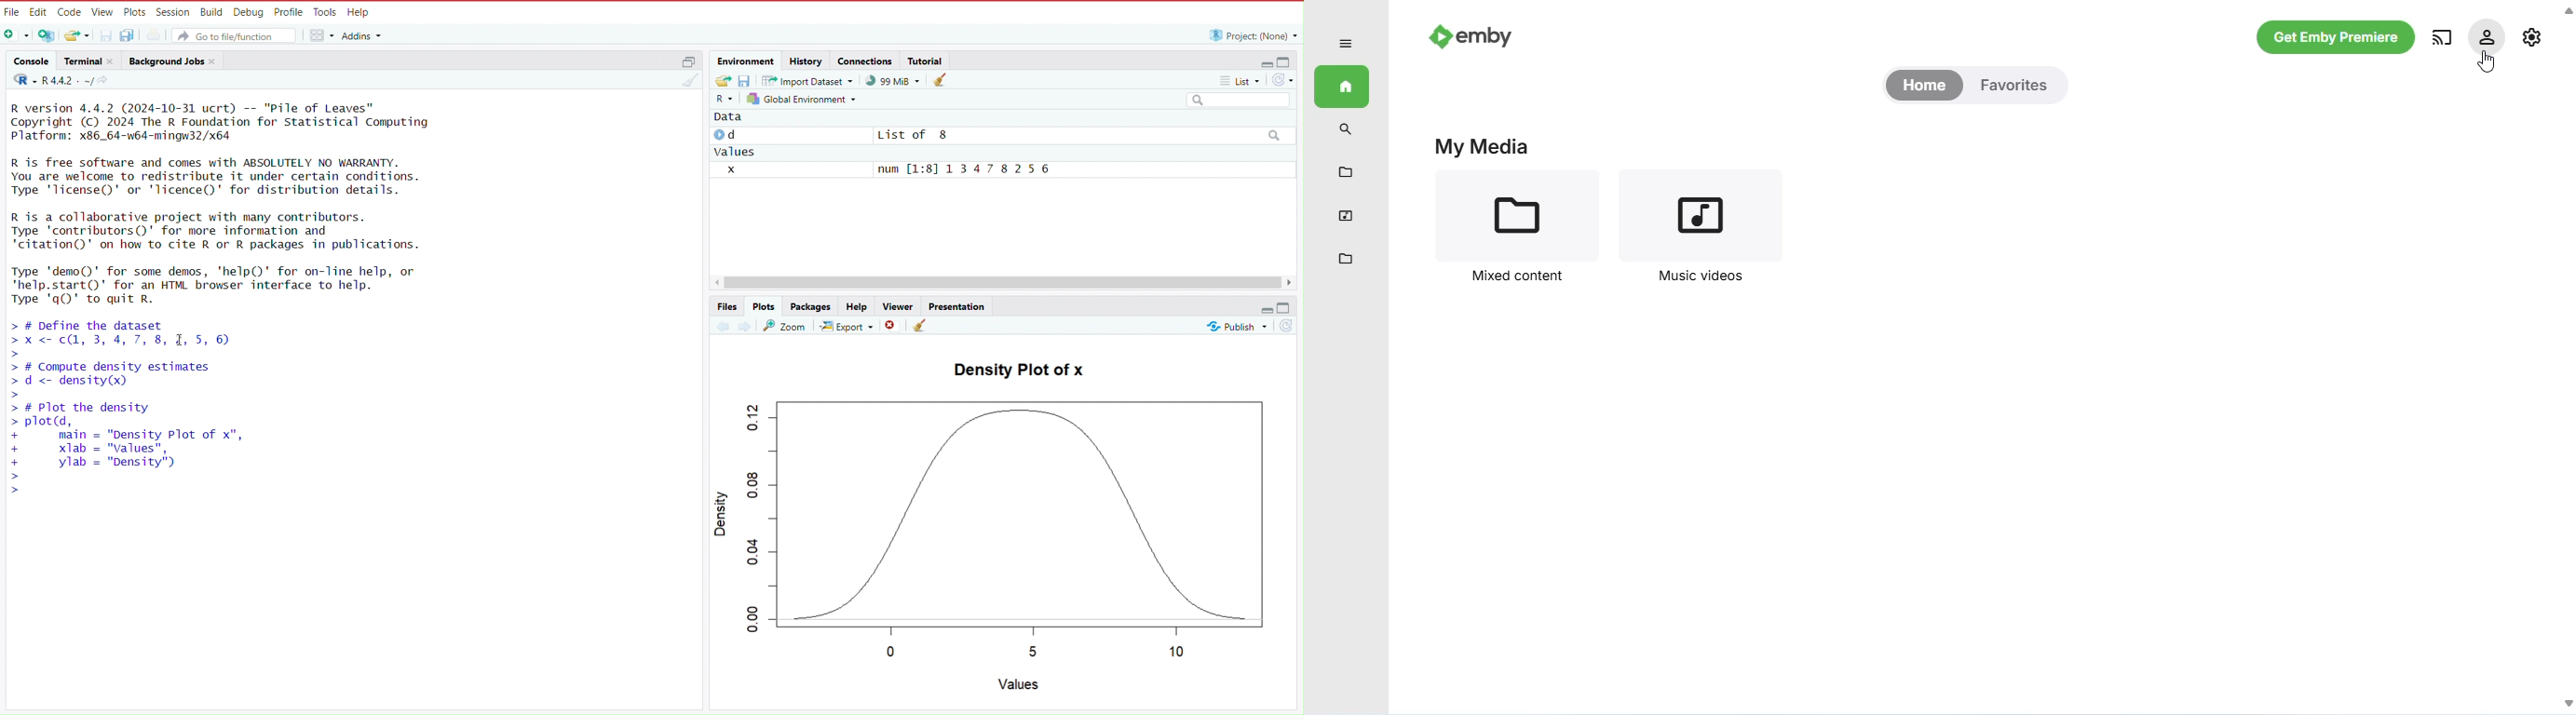 This screenshot has height=728, width=2576. I want to click on global environment, so click(804, 102).